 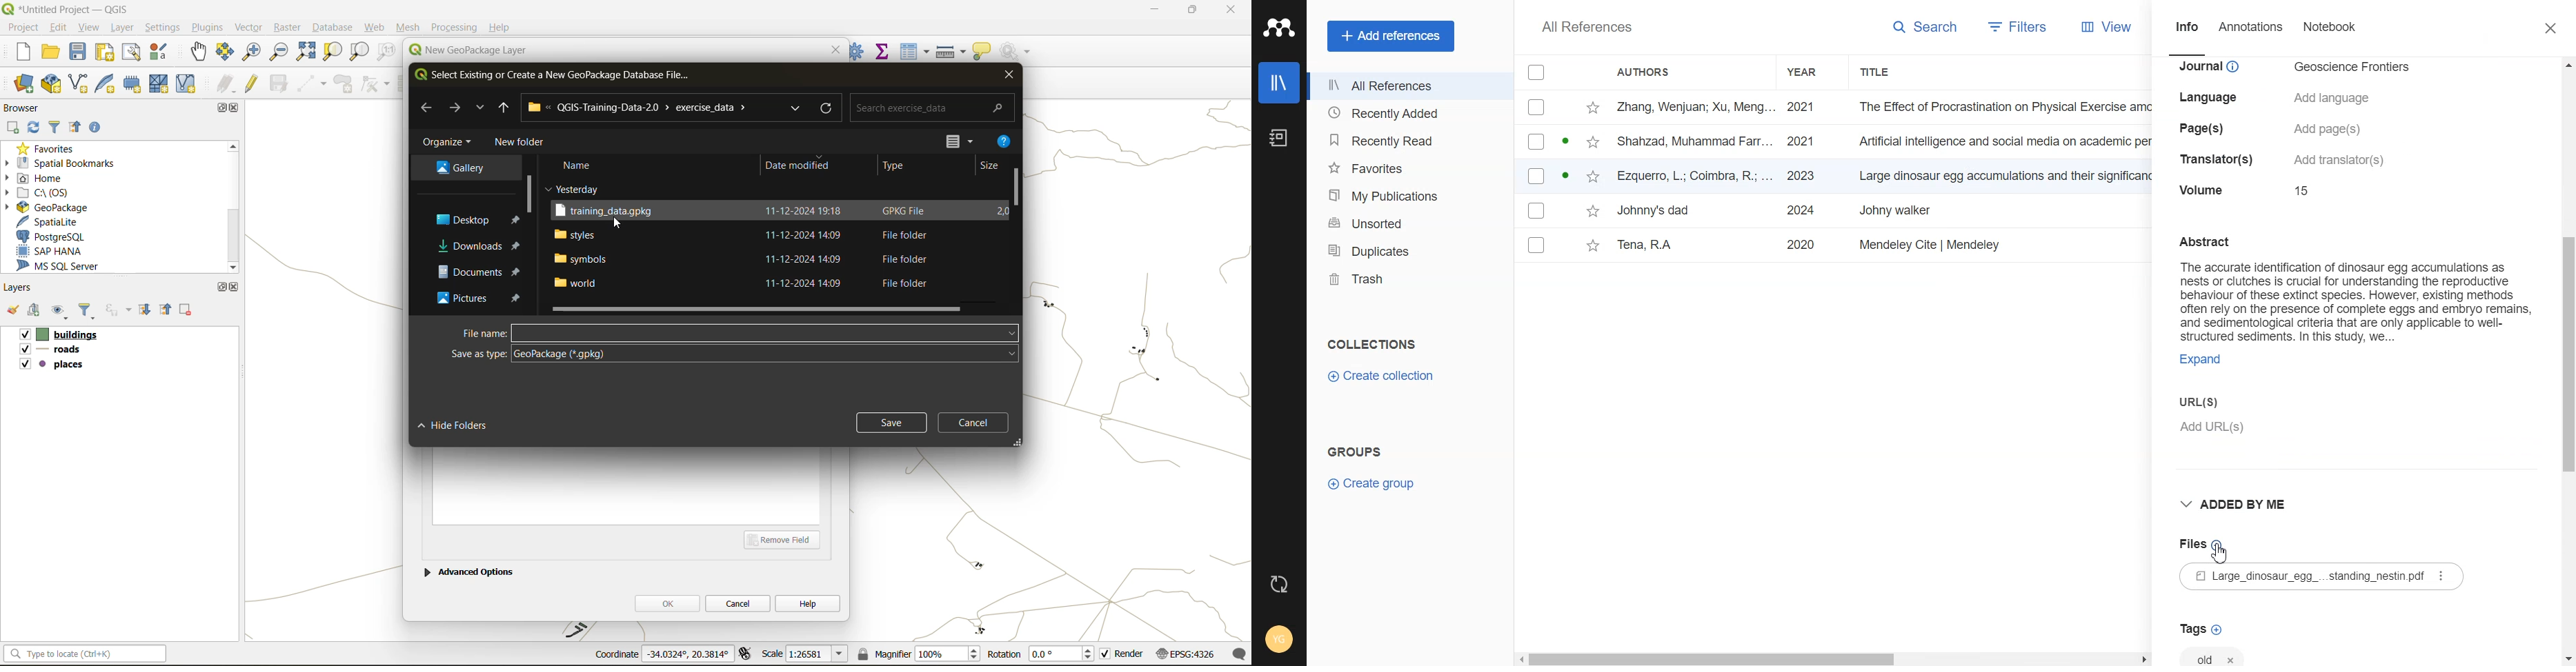 I want to click on details, so click(x=2330, y=129).